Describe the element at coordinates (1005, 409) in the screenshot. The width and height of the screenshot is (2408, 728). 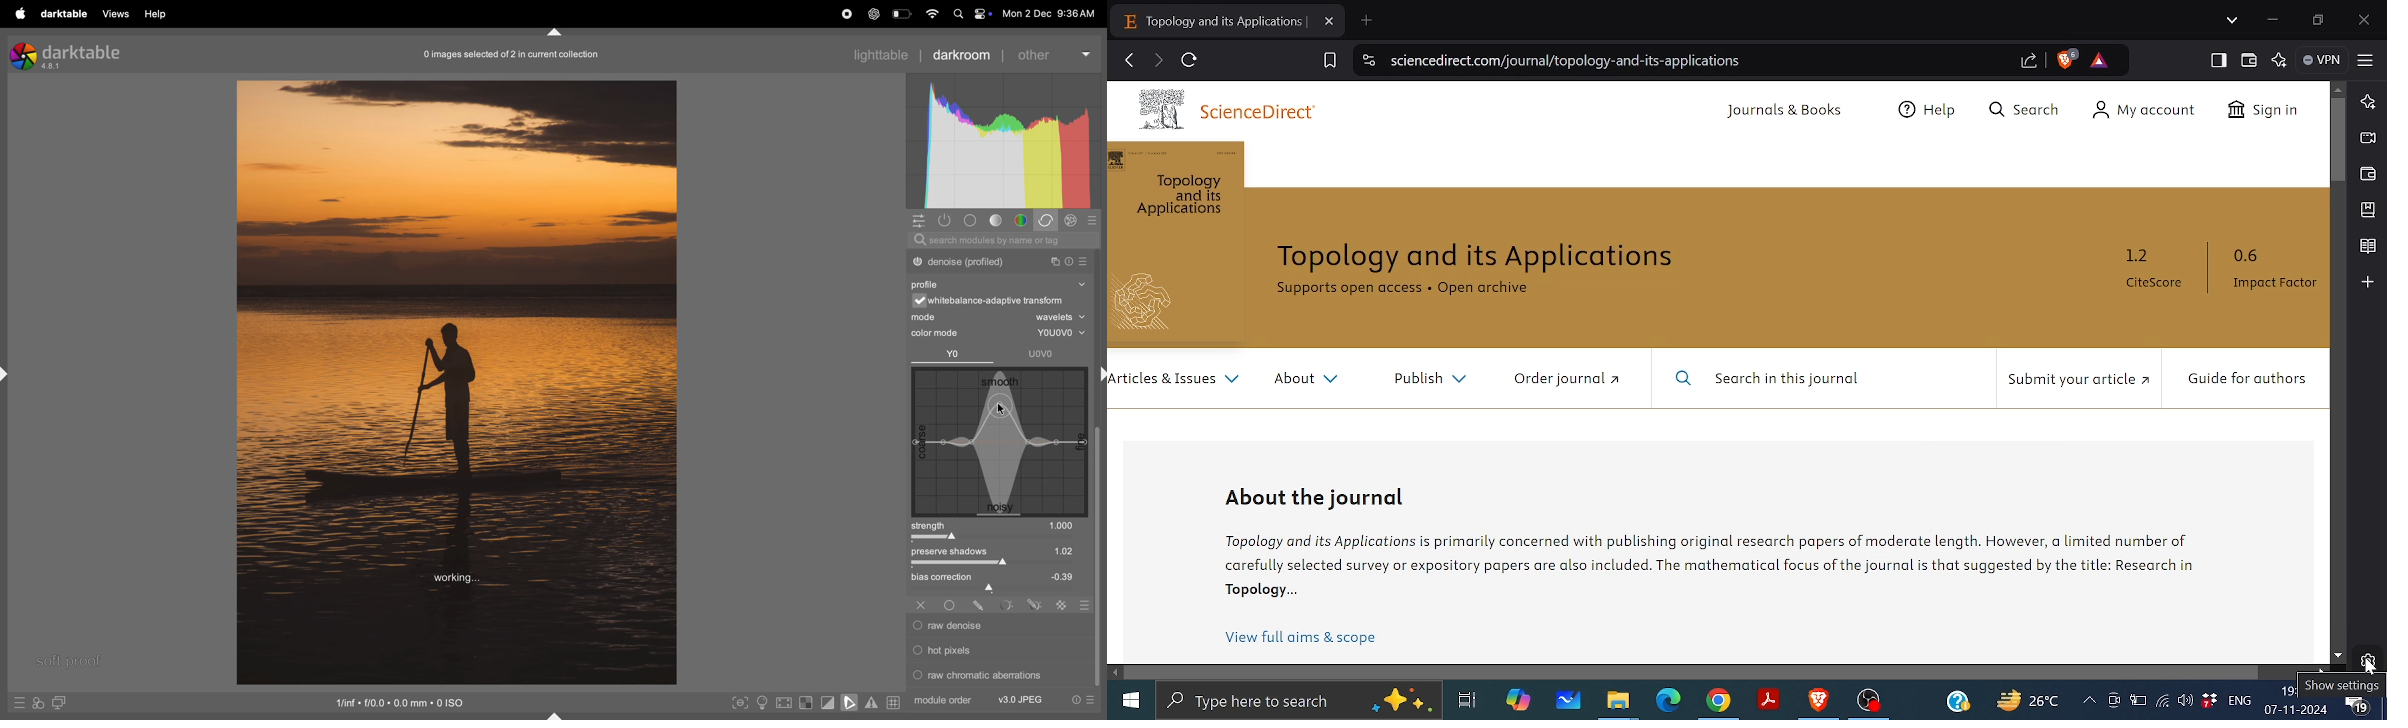
I see `cursor` at that location.